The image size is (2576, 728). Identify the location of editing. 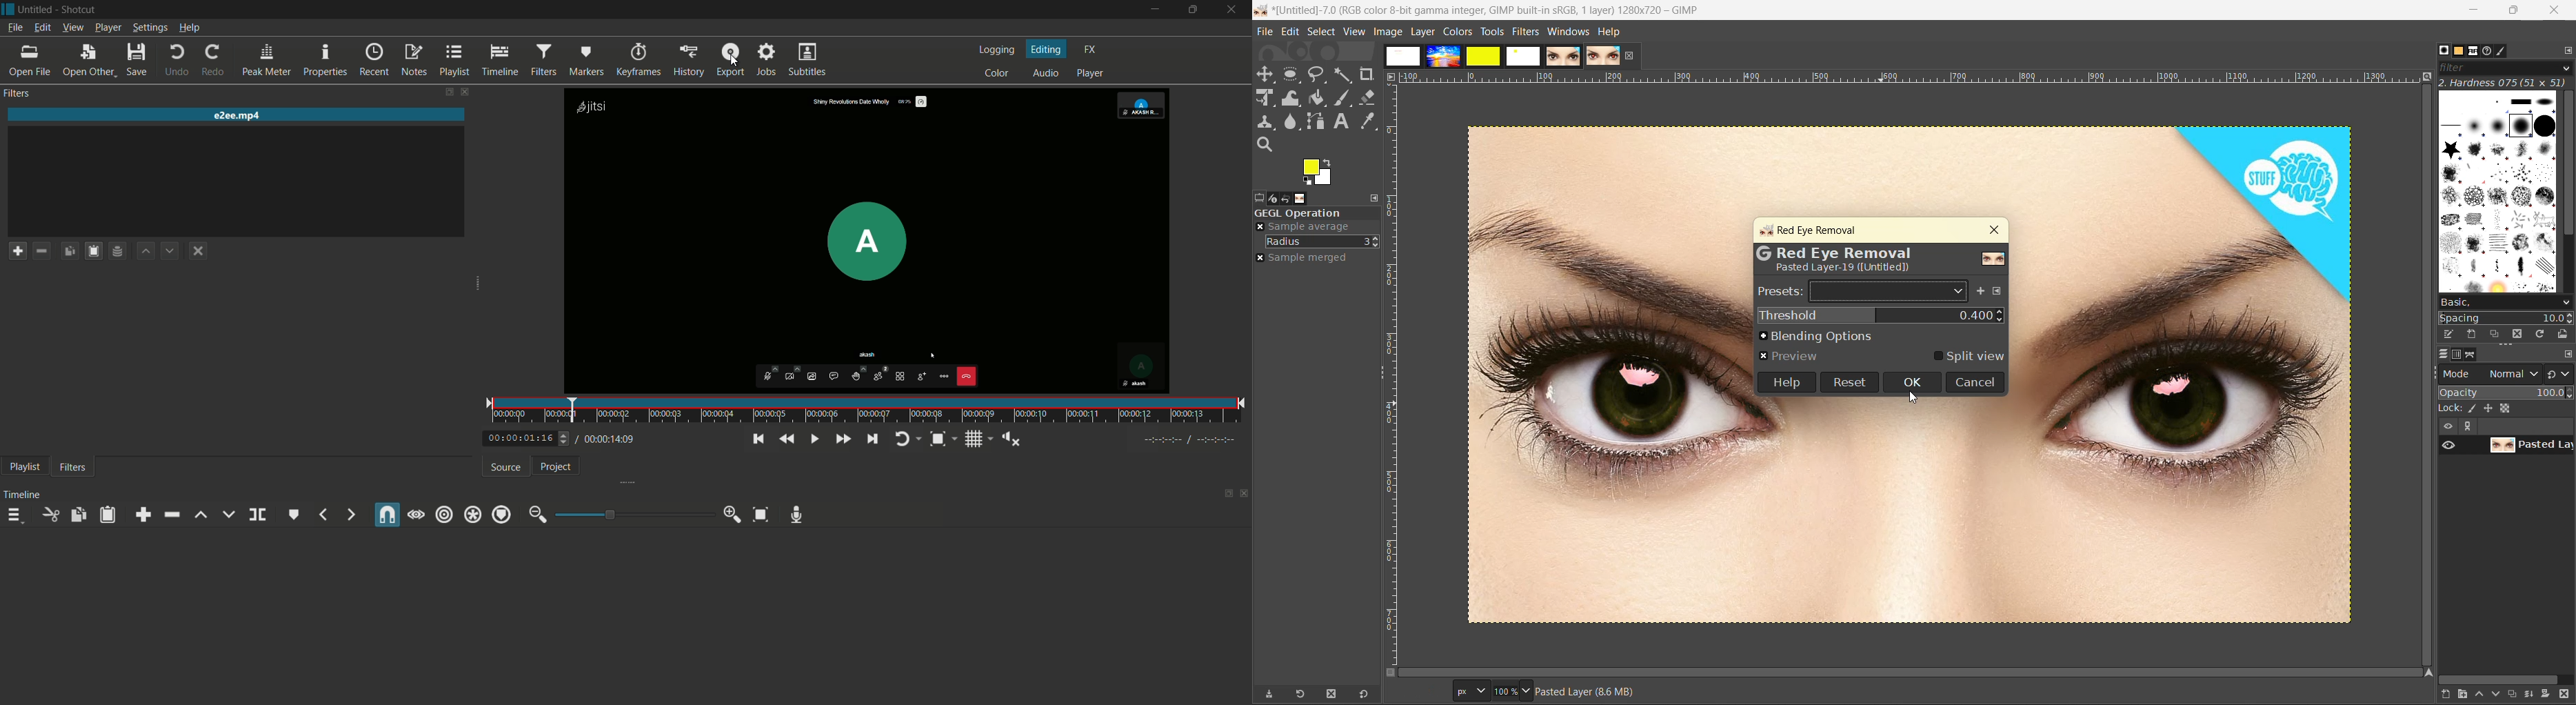
(1047, 50).